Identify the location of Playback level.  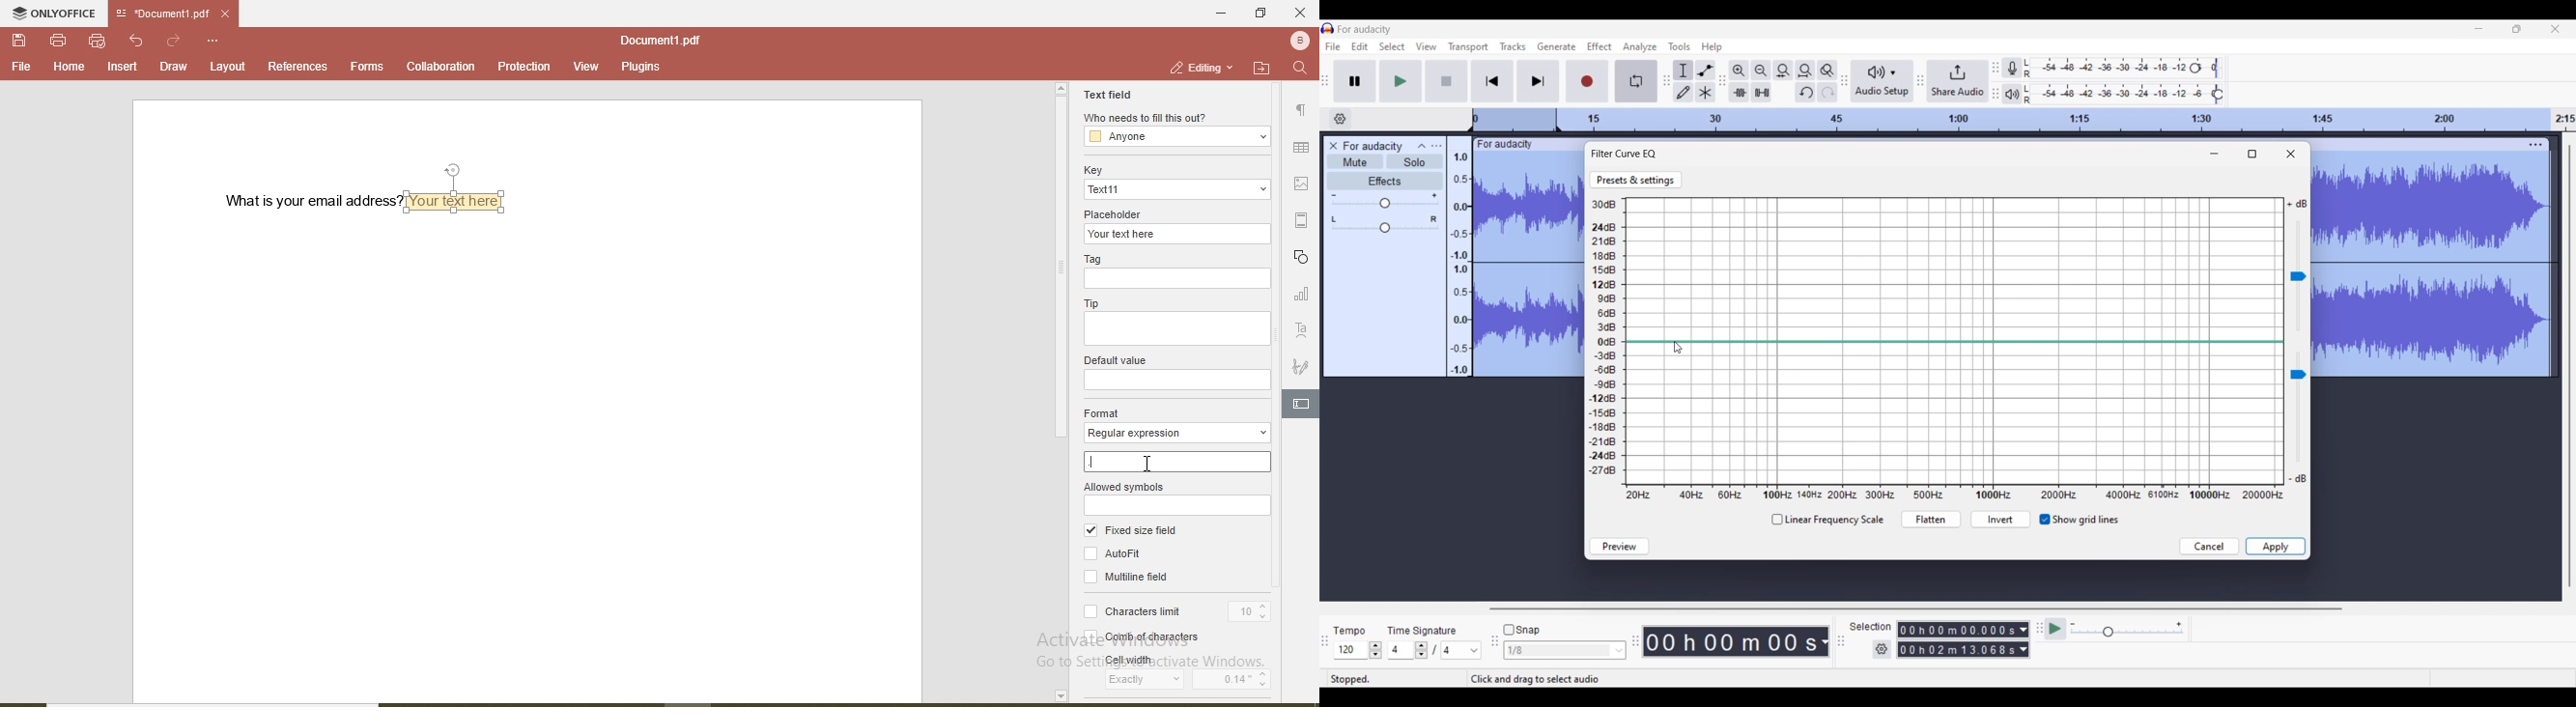
(2121, 94).